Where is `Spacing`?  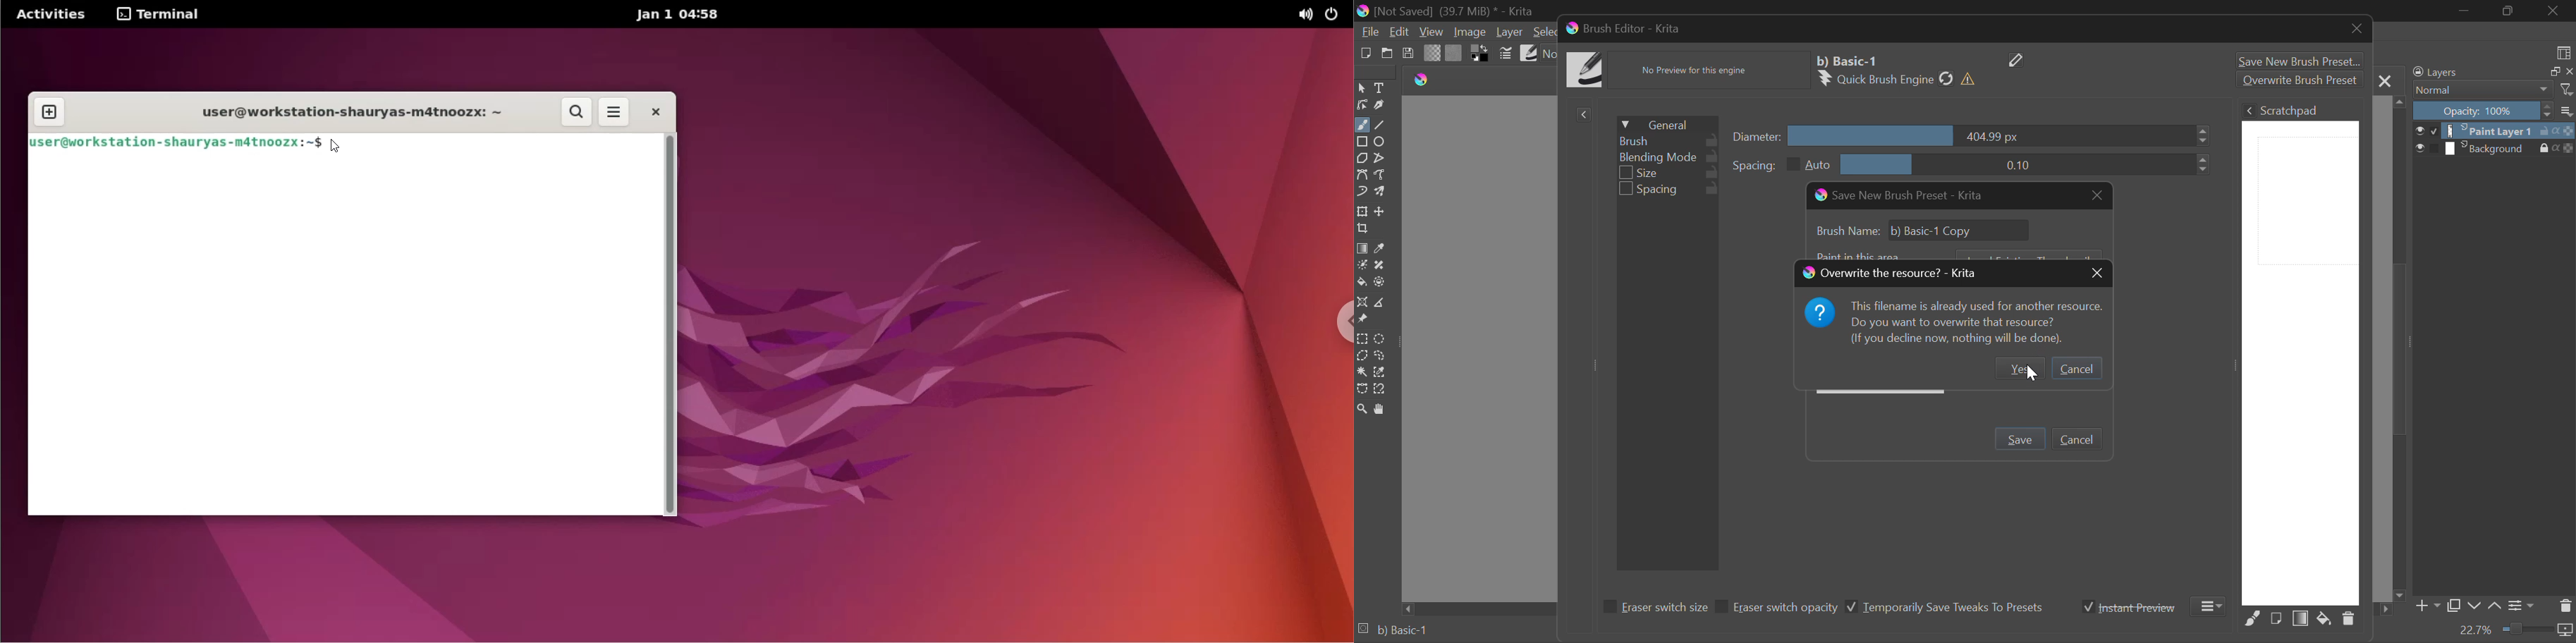 Spacing is located at coordinates (1972, 164).